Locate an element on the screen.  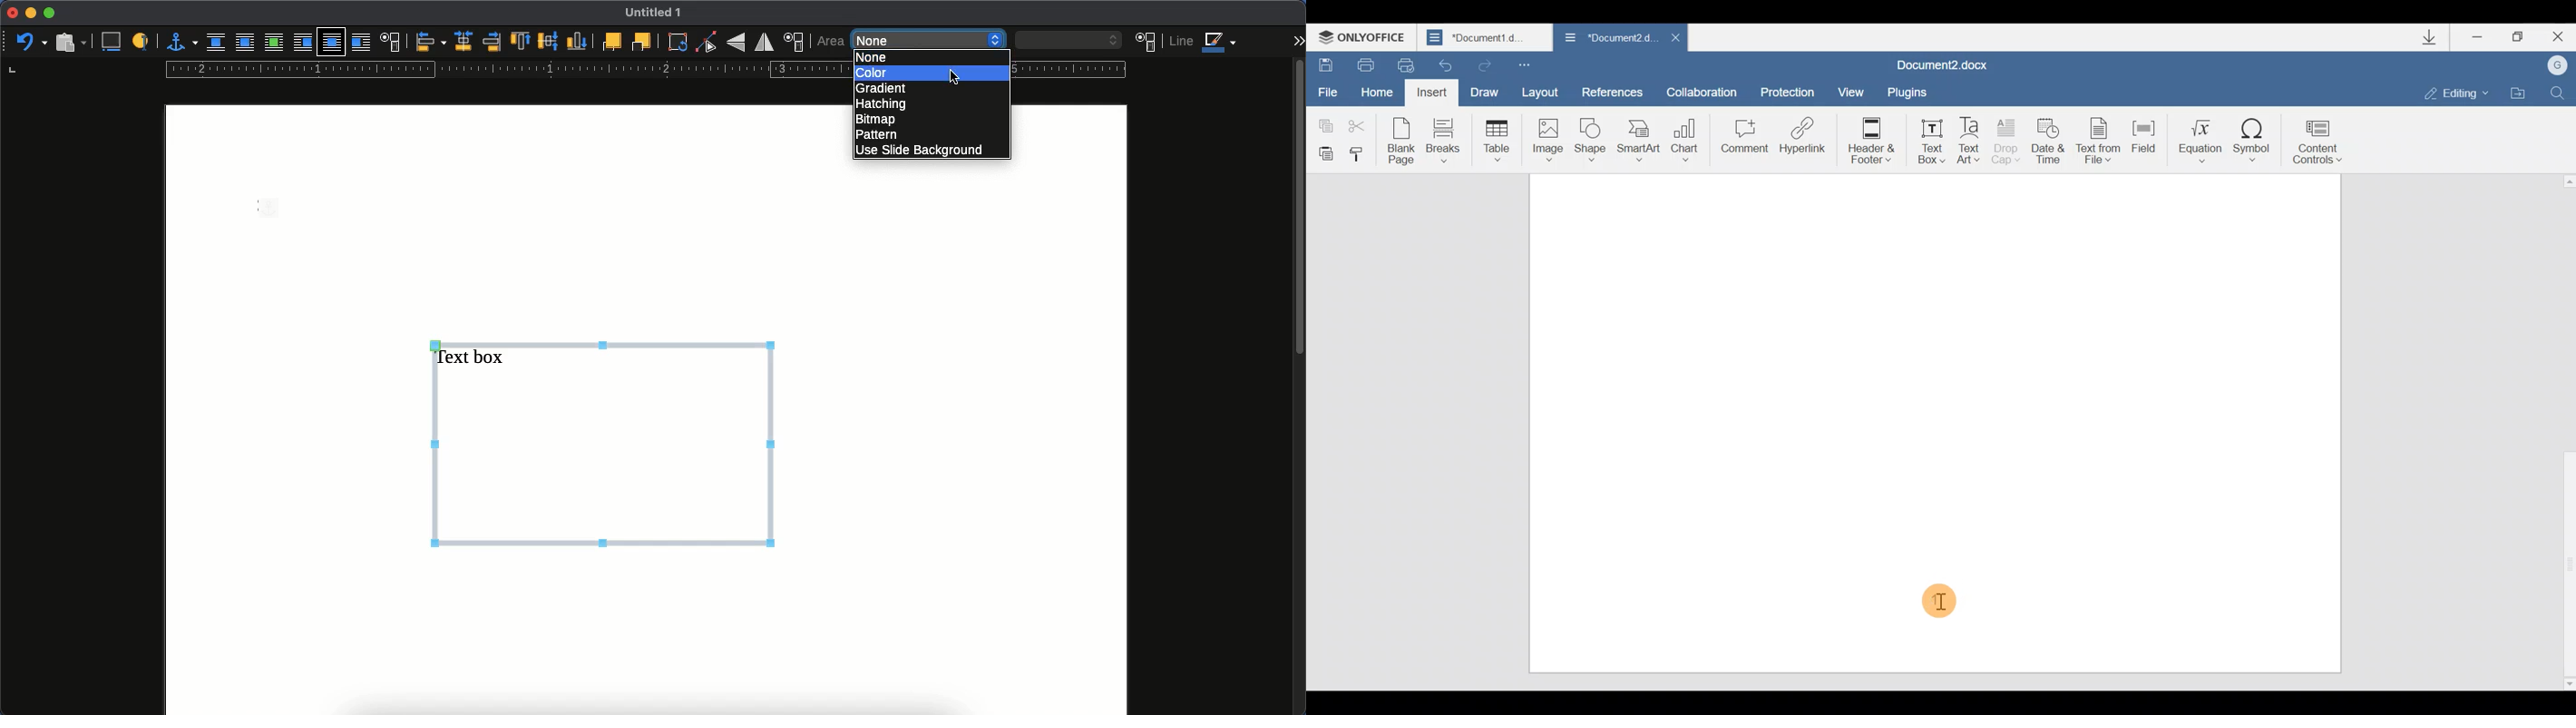
Text box is located at coordinates (1928, 139).